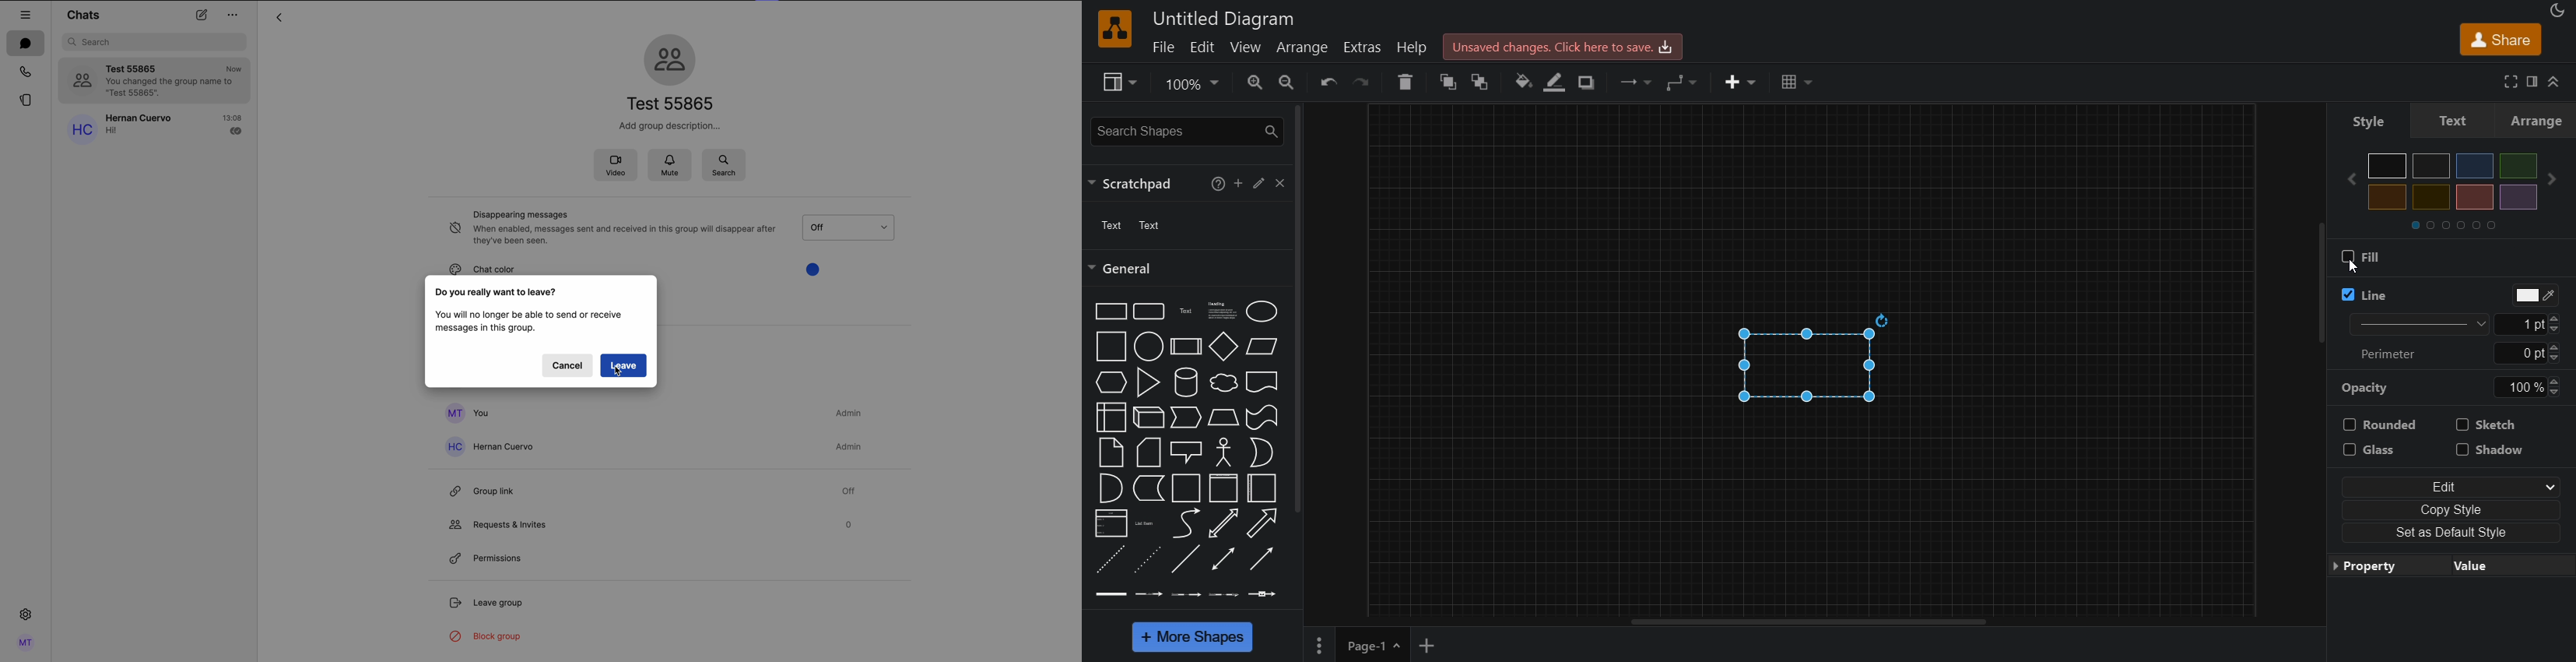 Image resolution: width=2576 pixels, height=672 pixels. I want to click on format, so click(2534, 81).